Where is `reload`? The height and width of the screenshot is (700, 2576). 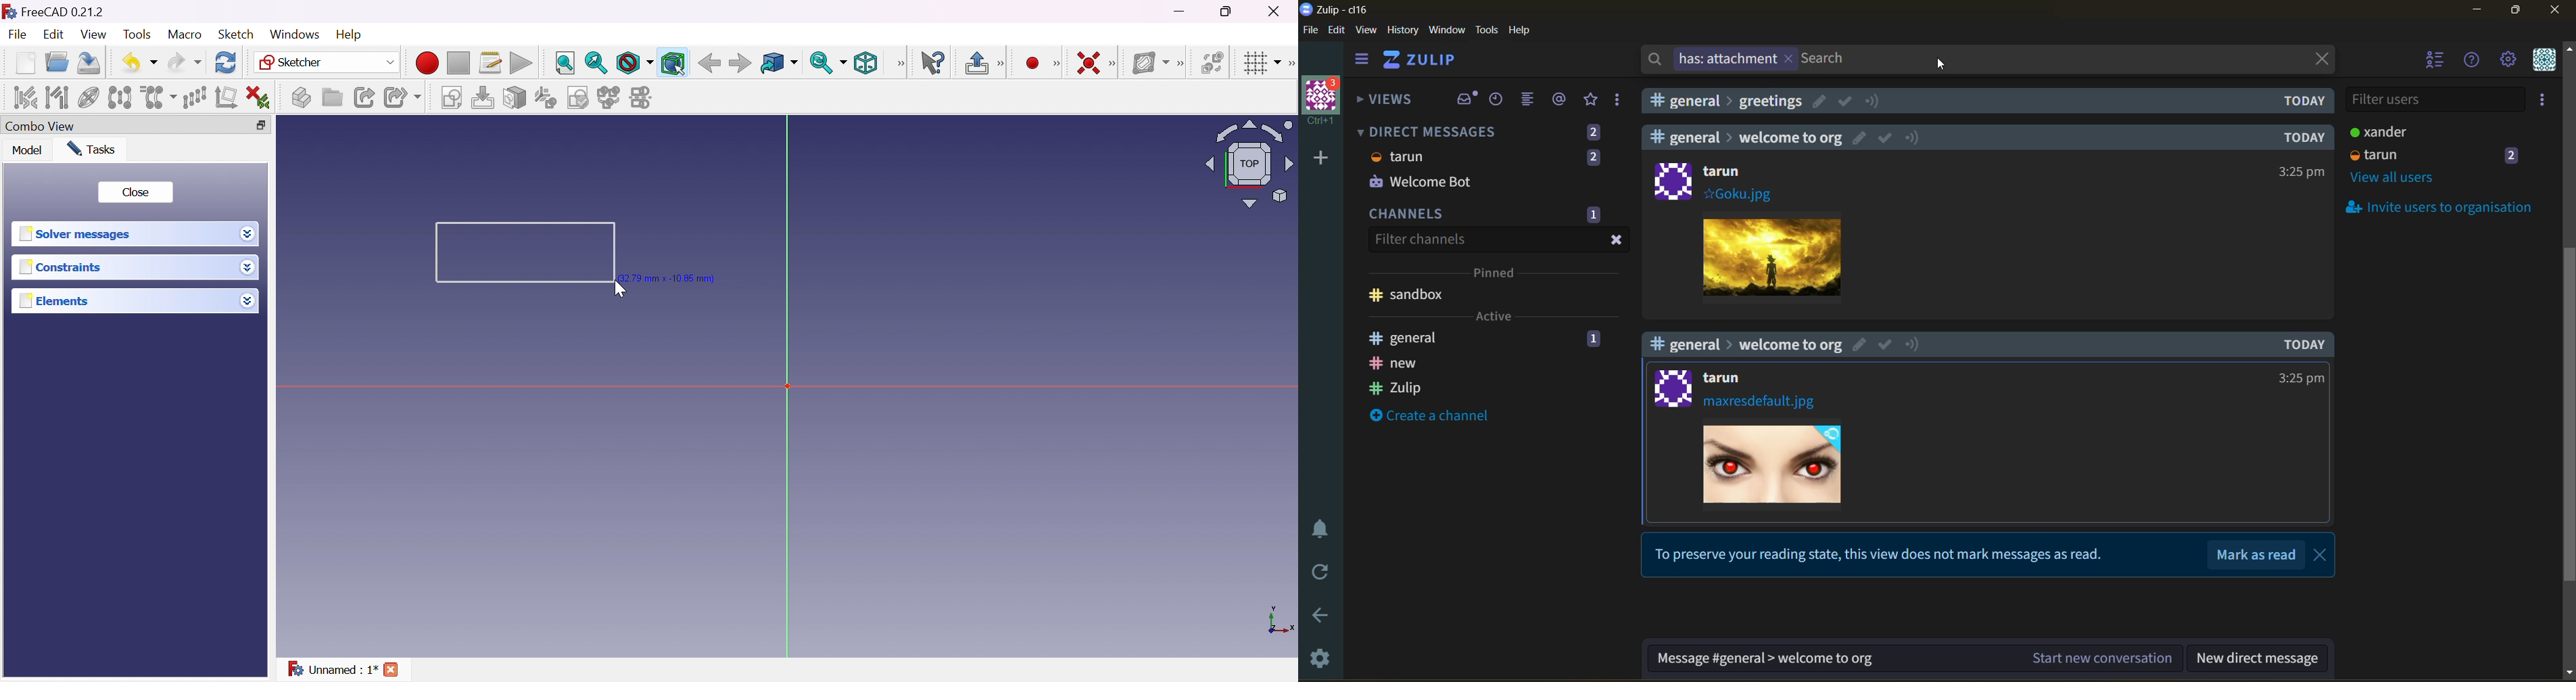
reload is located at coordinates (1322, 569).